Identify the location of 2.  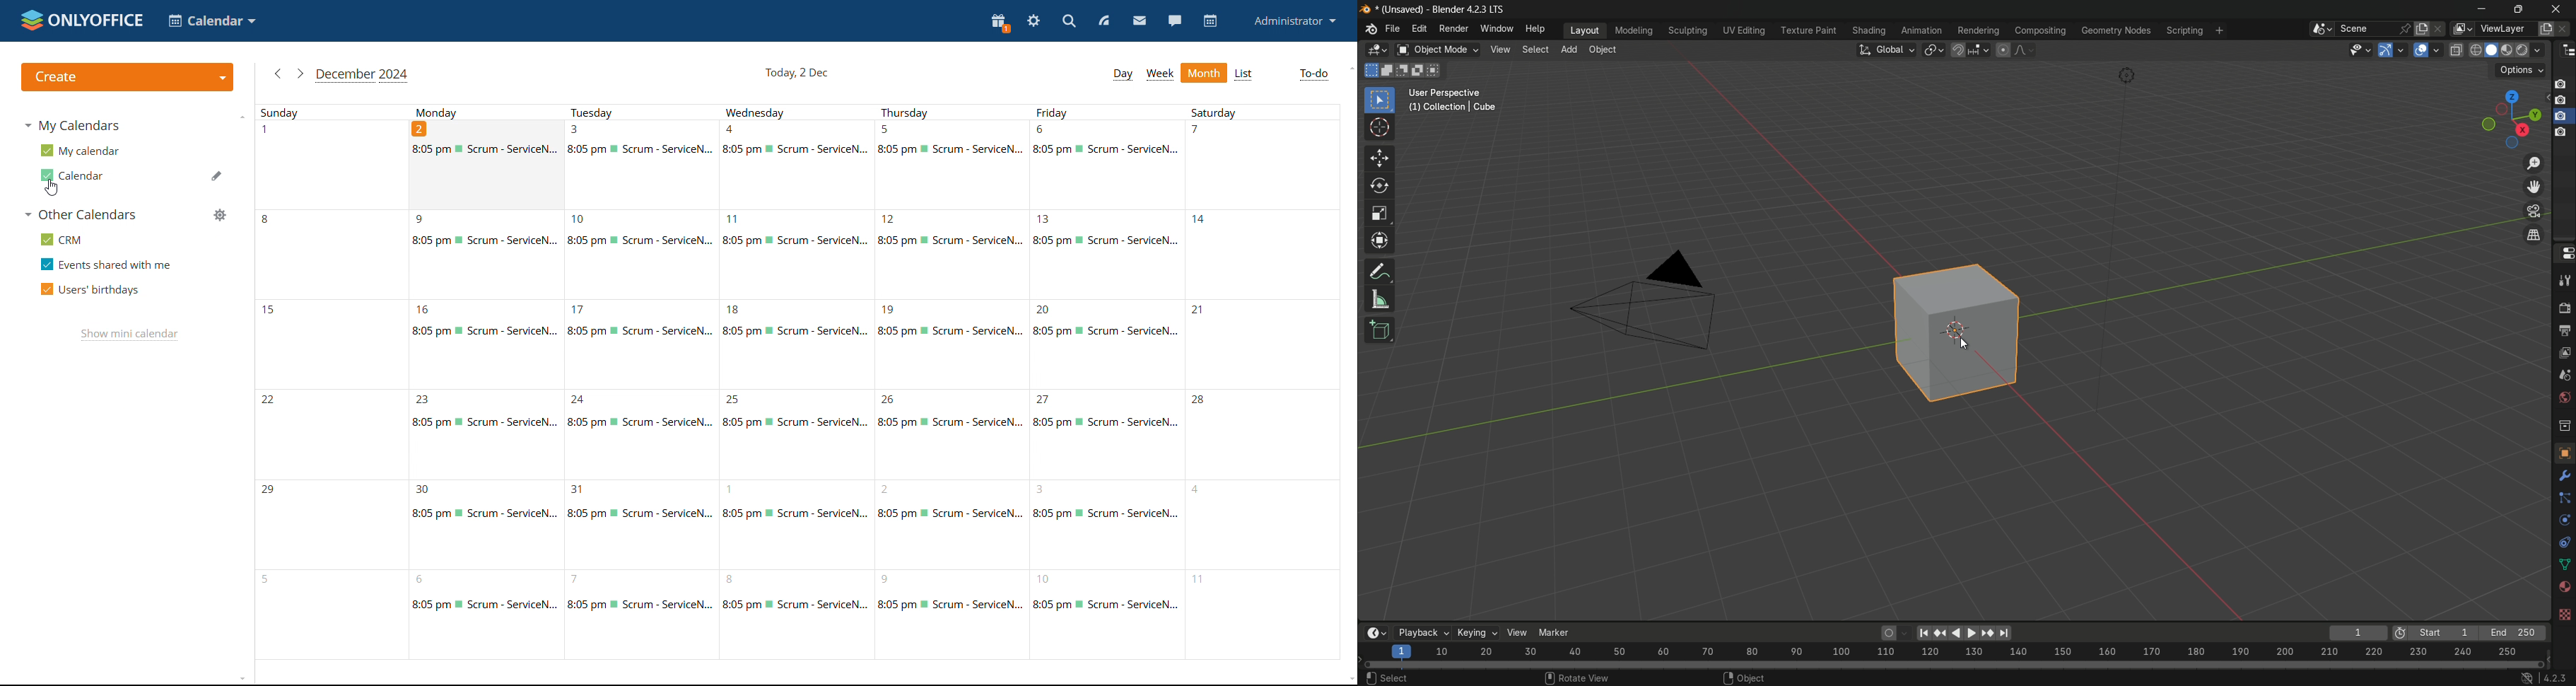
(490, 165).